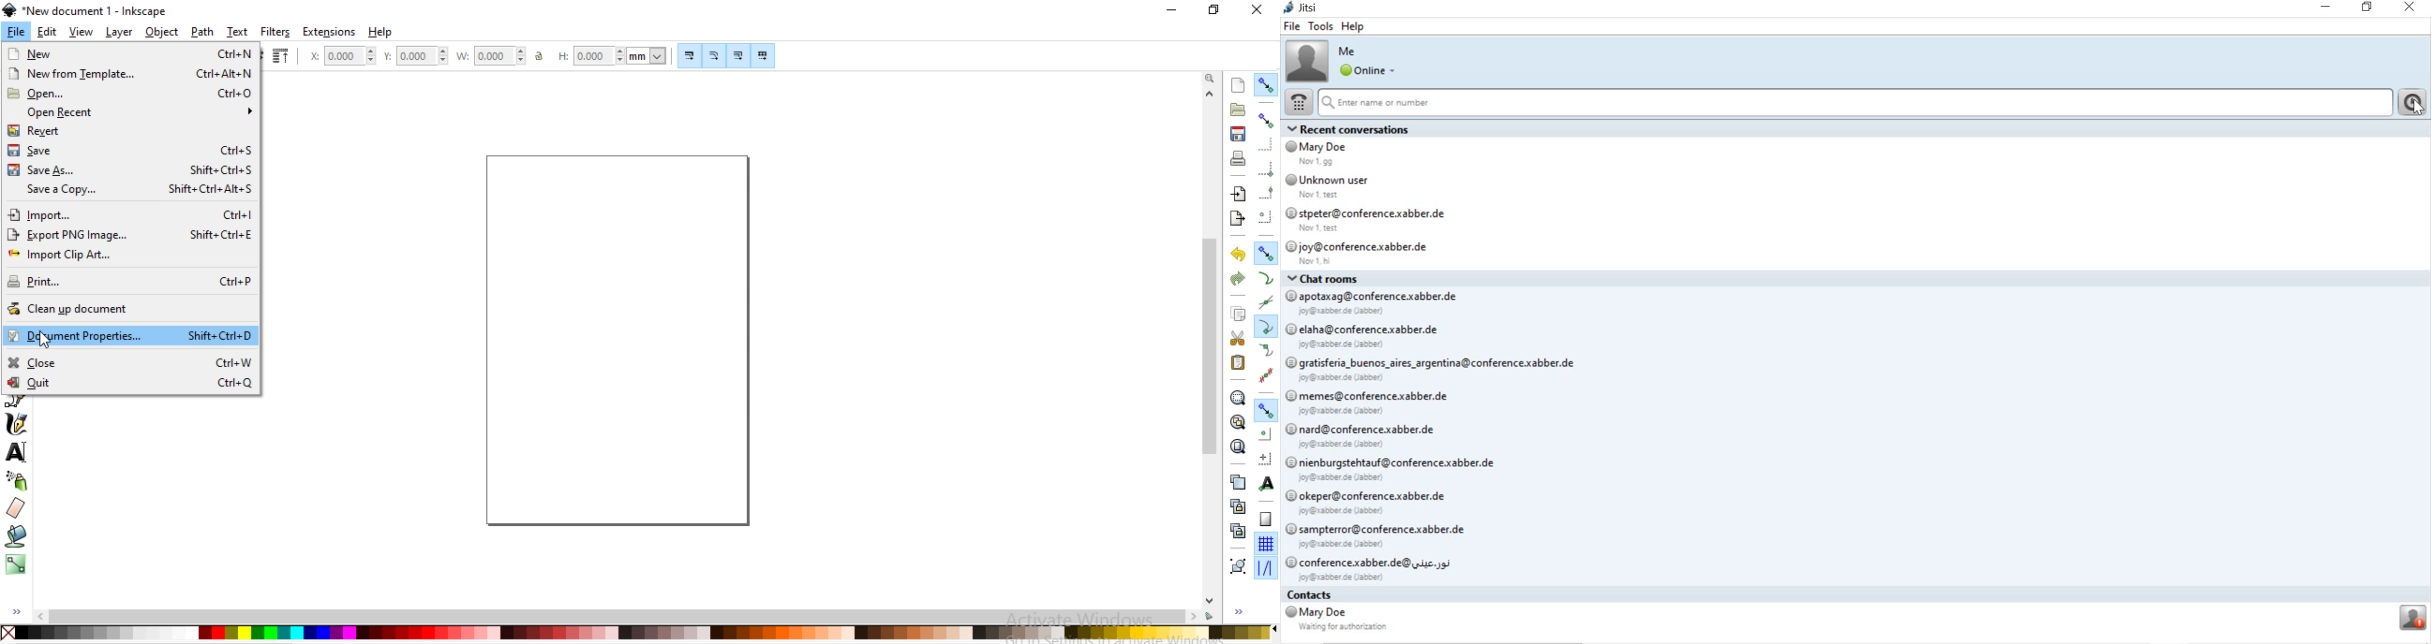 The image size is (2436, 644). Describe the element at coordinates (1211, 398) in the screenshot. I see `scrollbar` at that location.